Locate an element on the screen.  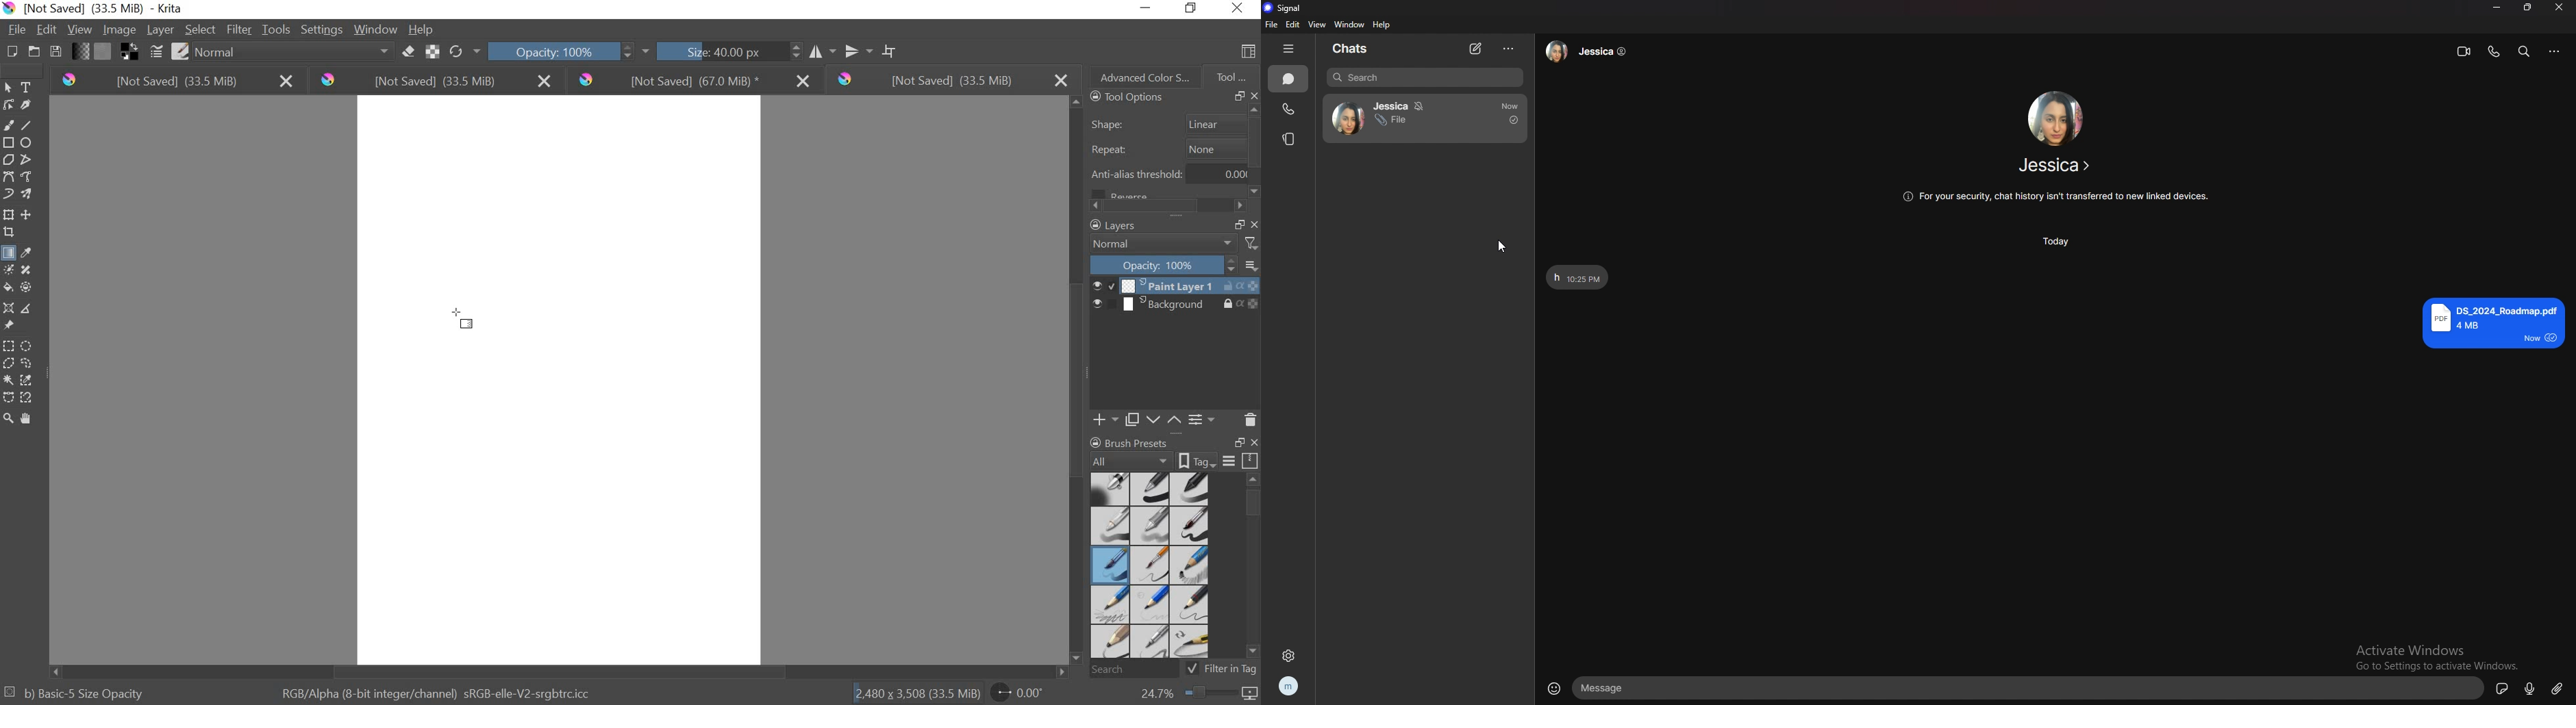
pan is located at coordinates (31, 417).